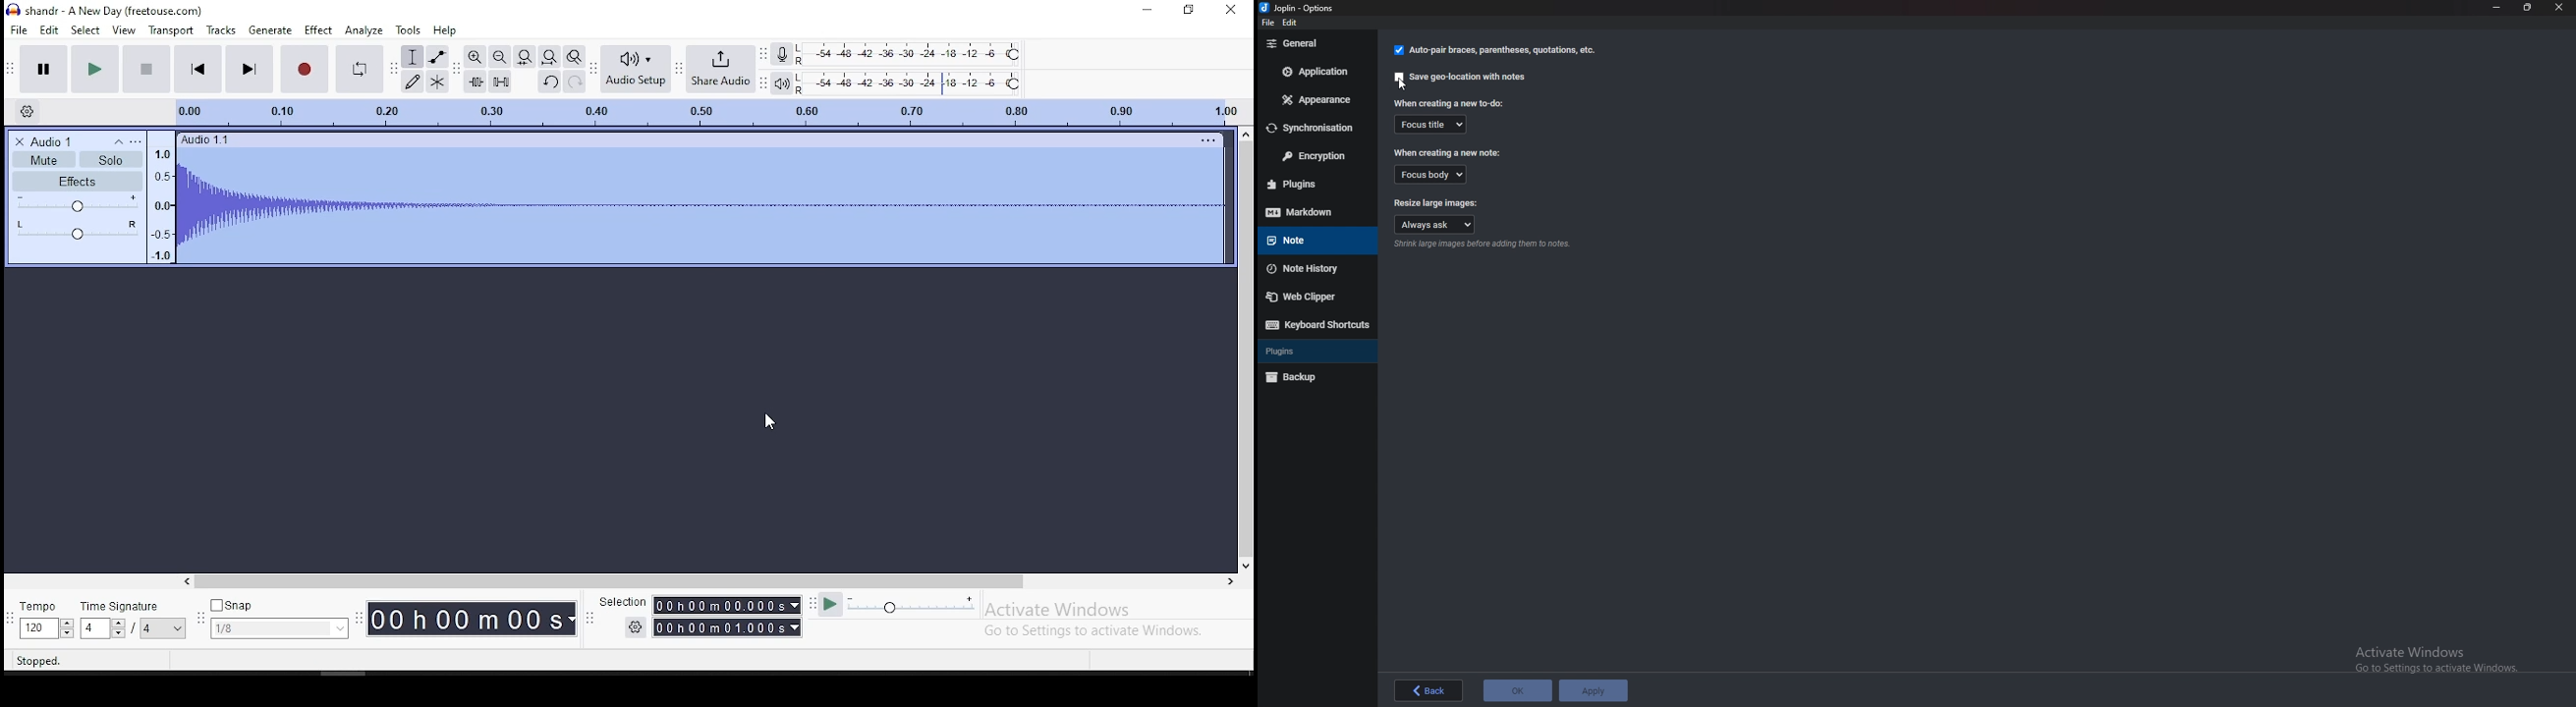 The width and height of the screenshot is (2576, 728). Describe the element at coordinates (524, 57) in the screenshot. I see `fit selection to width` at that location.